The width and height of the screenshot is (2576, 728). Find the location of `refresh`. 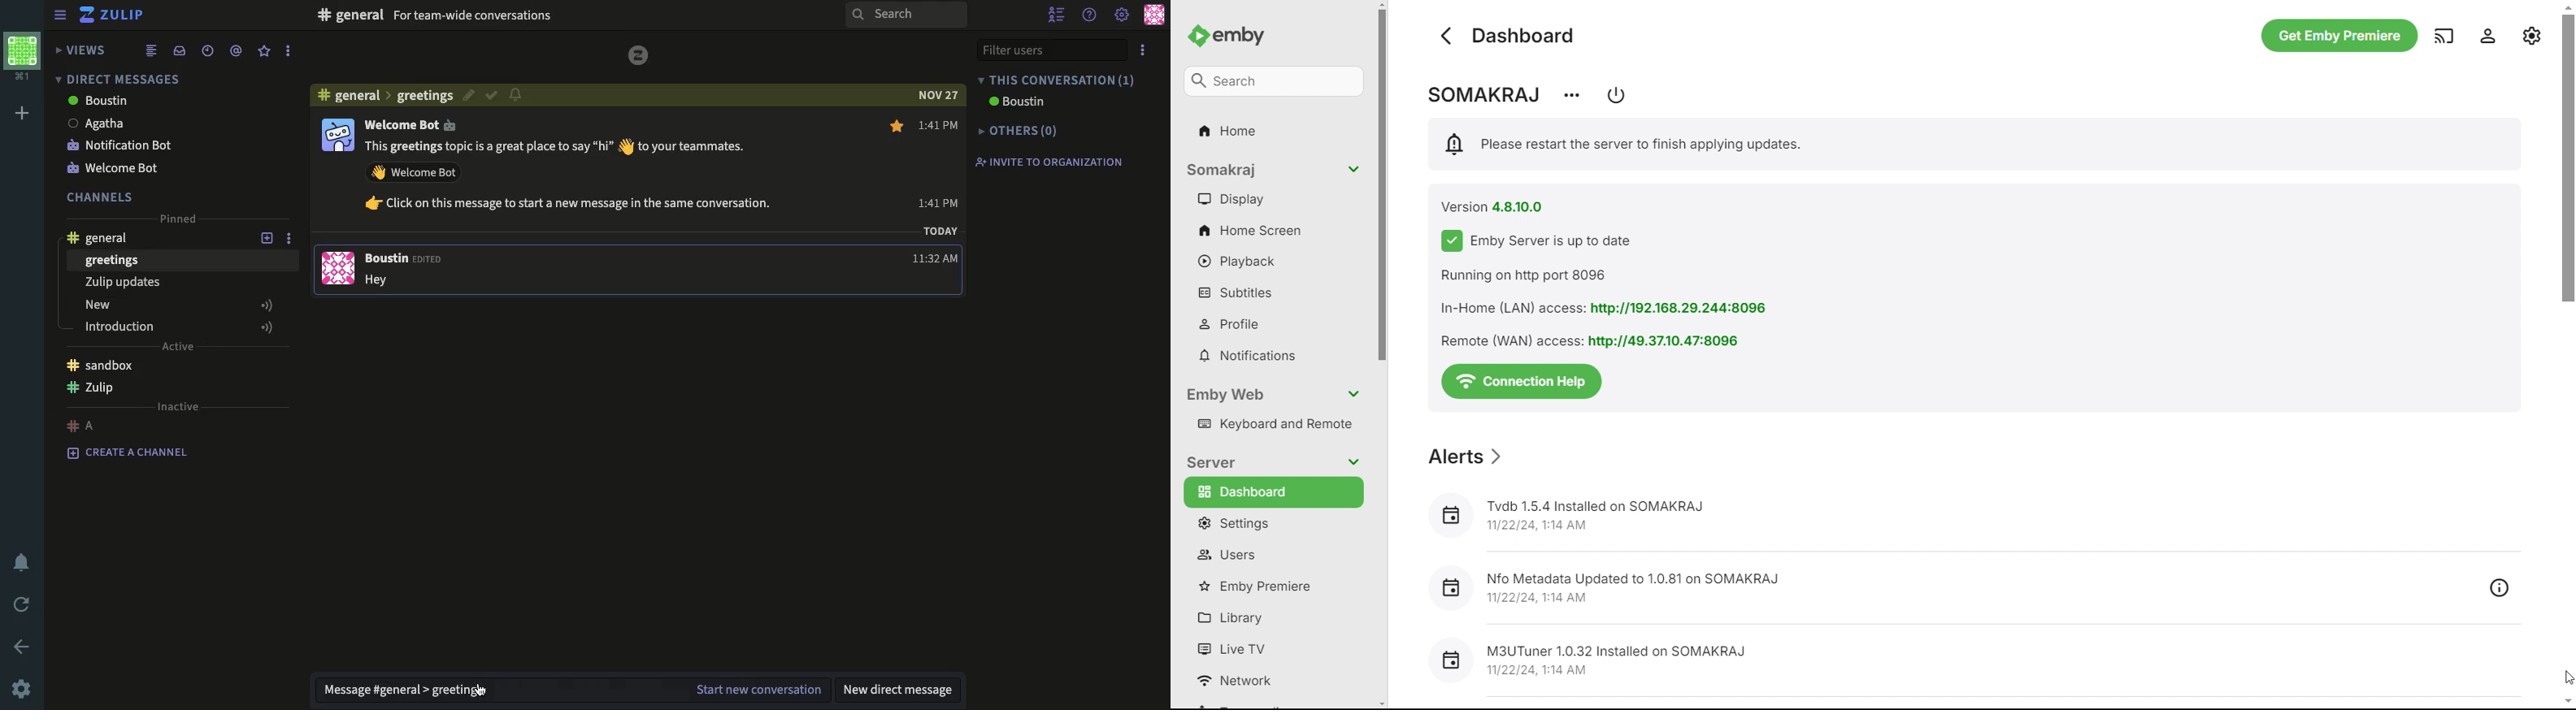

refresh is located at coordinates (24, 605).